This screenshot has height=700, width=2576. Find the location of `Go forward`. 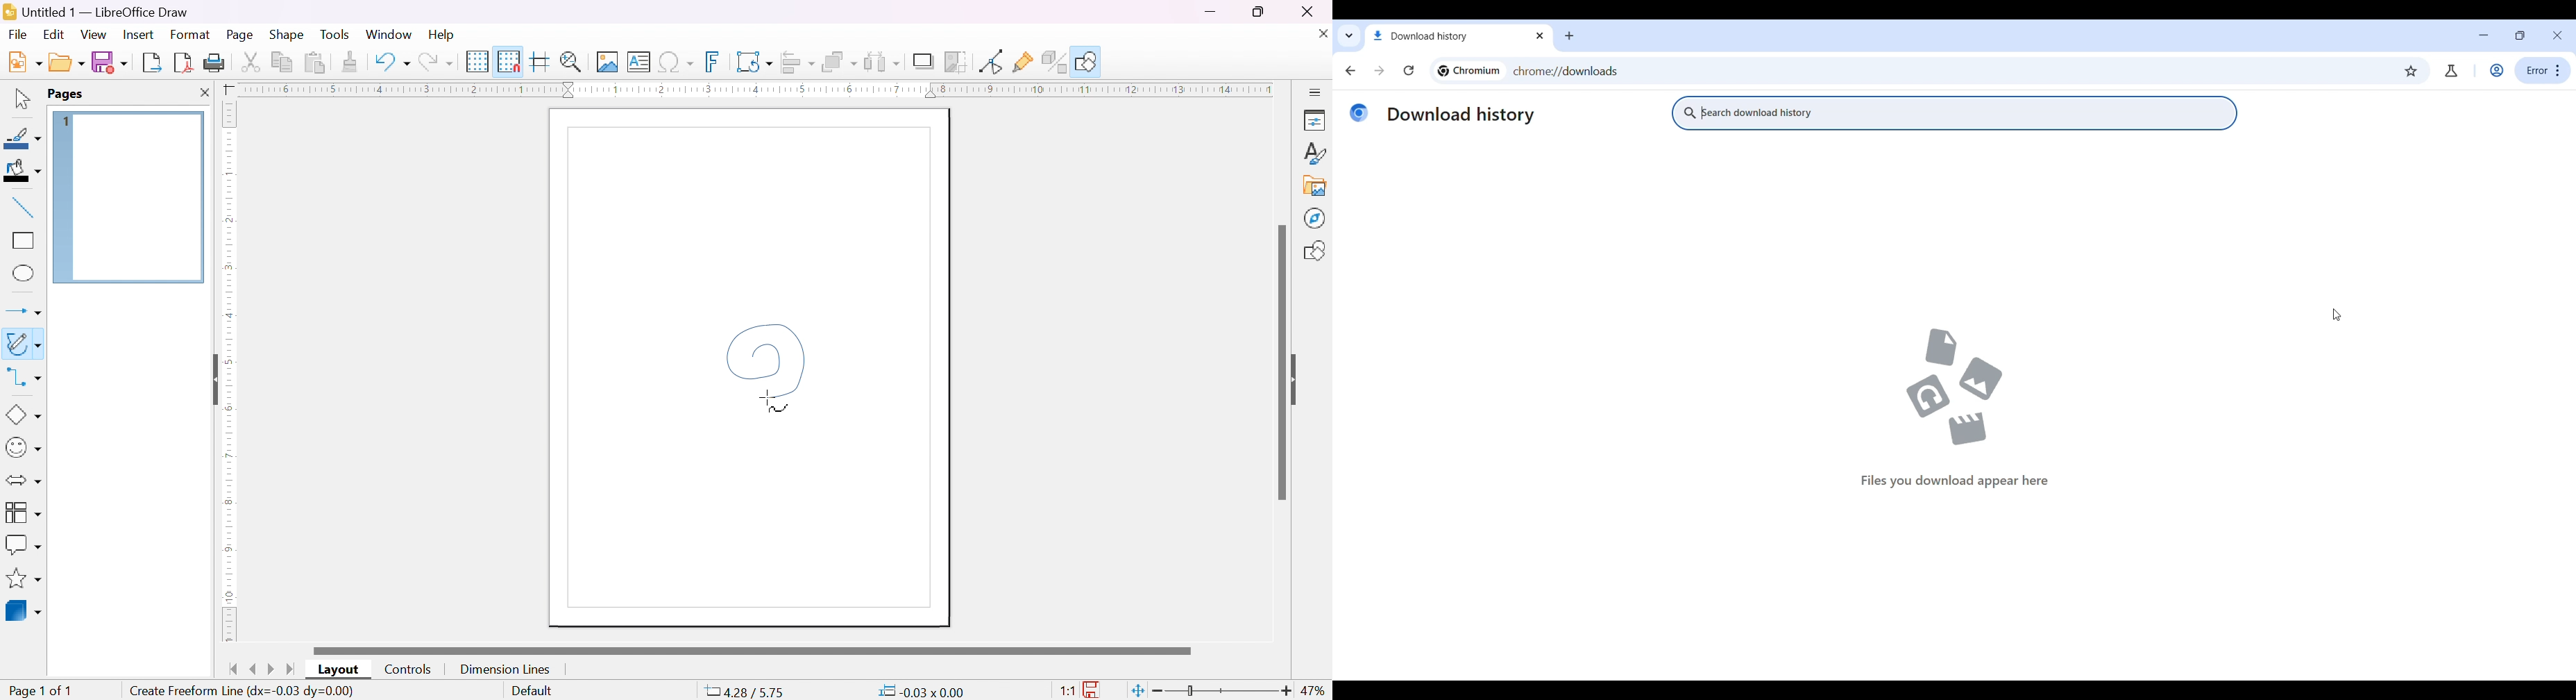

Go forward is located at coordinates (1379, 71).